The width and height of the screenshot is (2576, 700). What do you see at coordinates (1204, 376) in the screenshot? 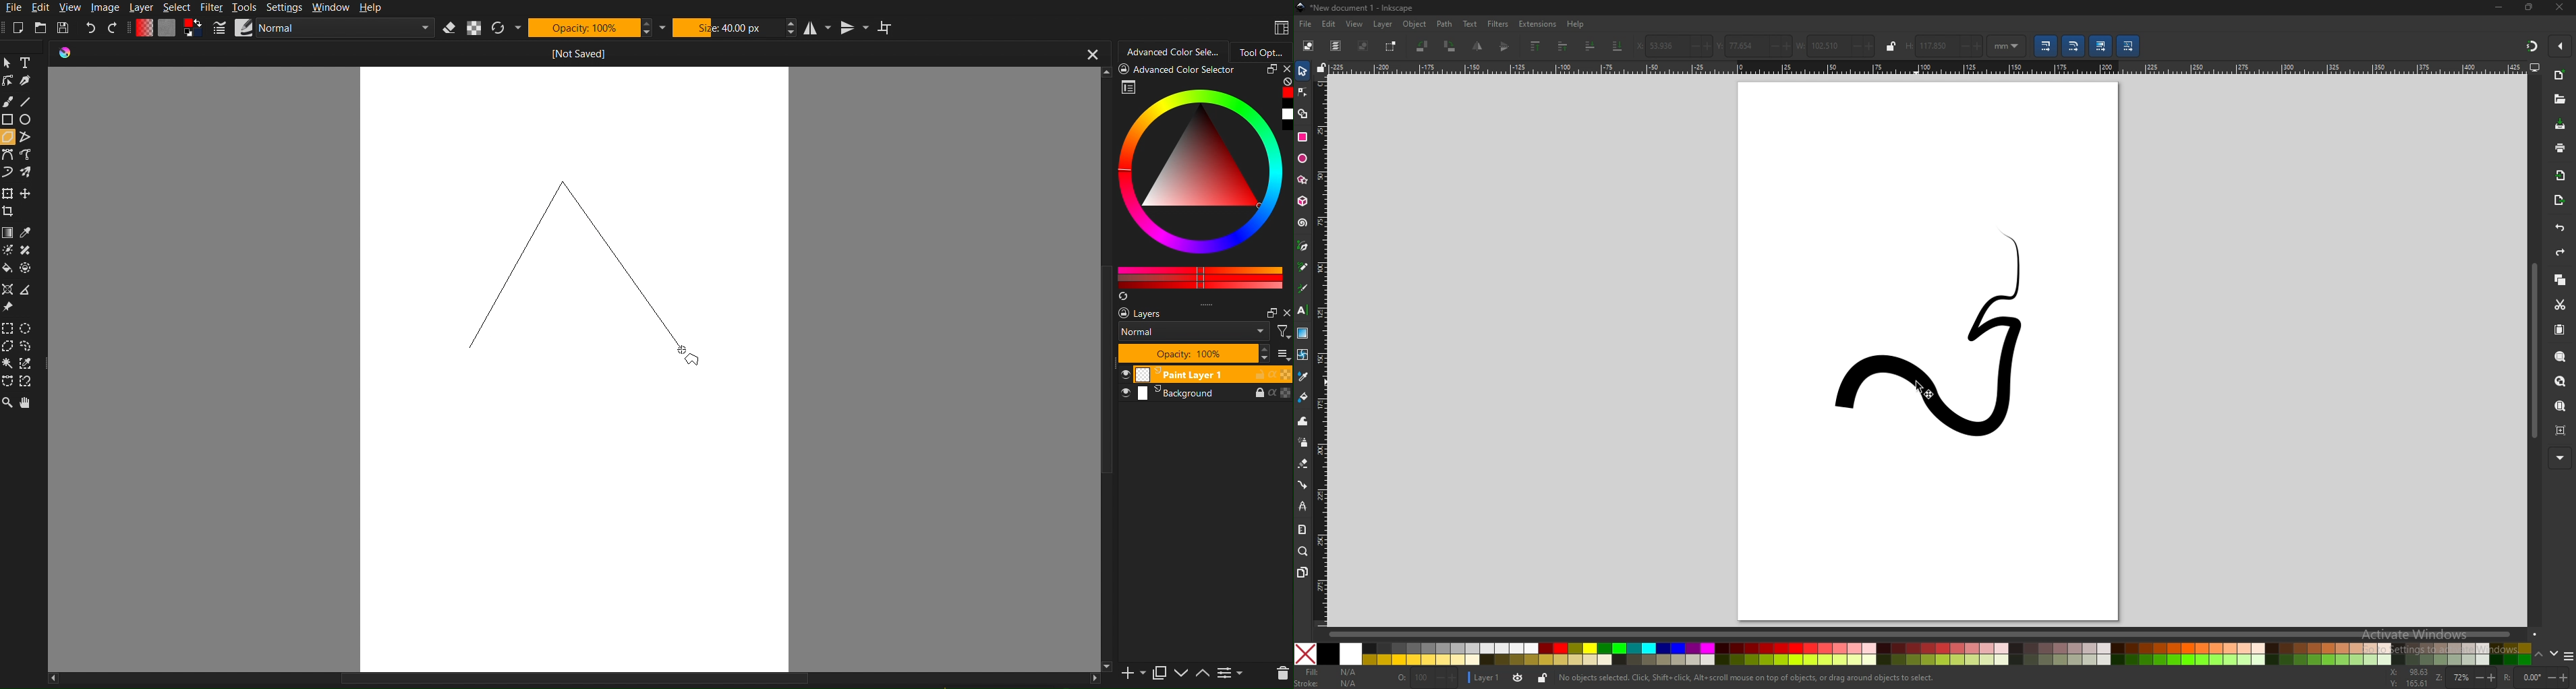
I see `paint layer 1` at bounding box center [1204, 376].